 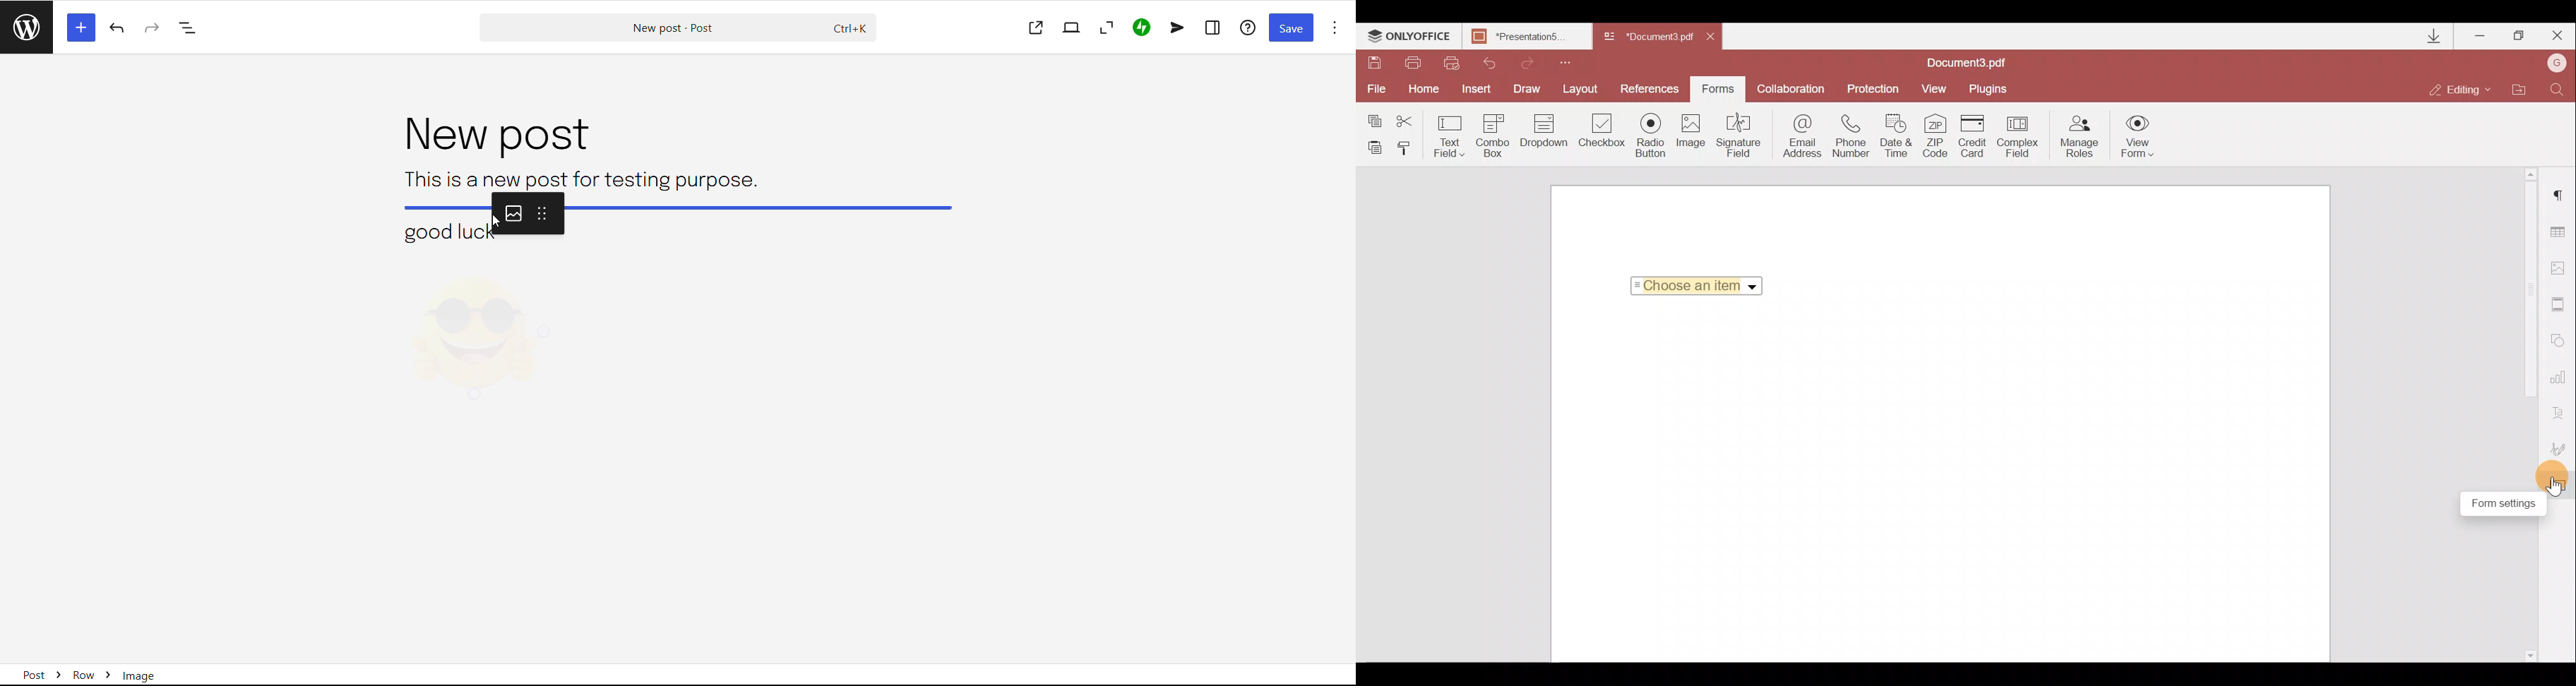 I want to click on Paragraph settings, so click(x=2561, y=191).